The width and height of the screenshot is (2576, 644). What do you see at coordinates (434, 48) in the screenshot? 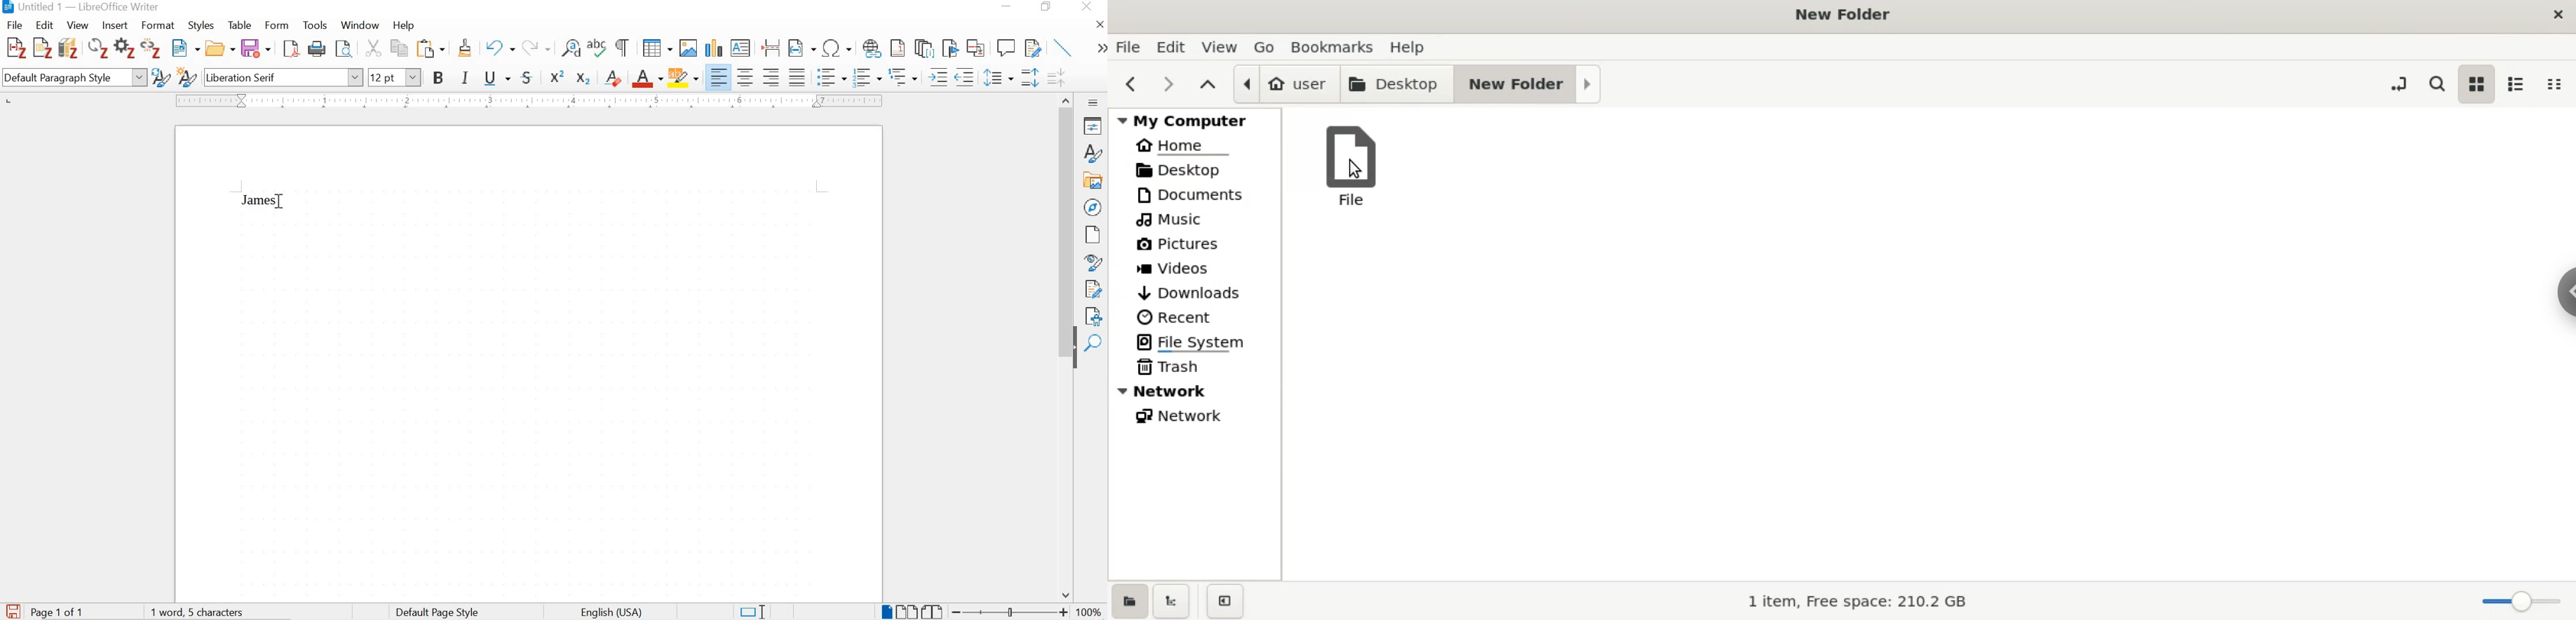
I see `paste` at bounding box center [434, 48].